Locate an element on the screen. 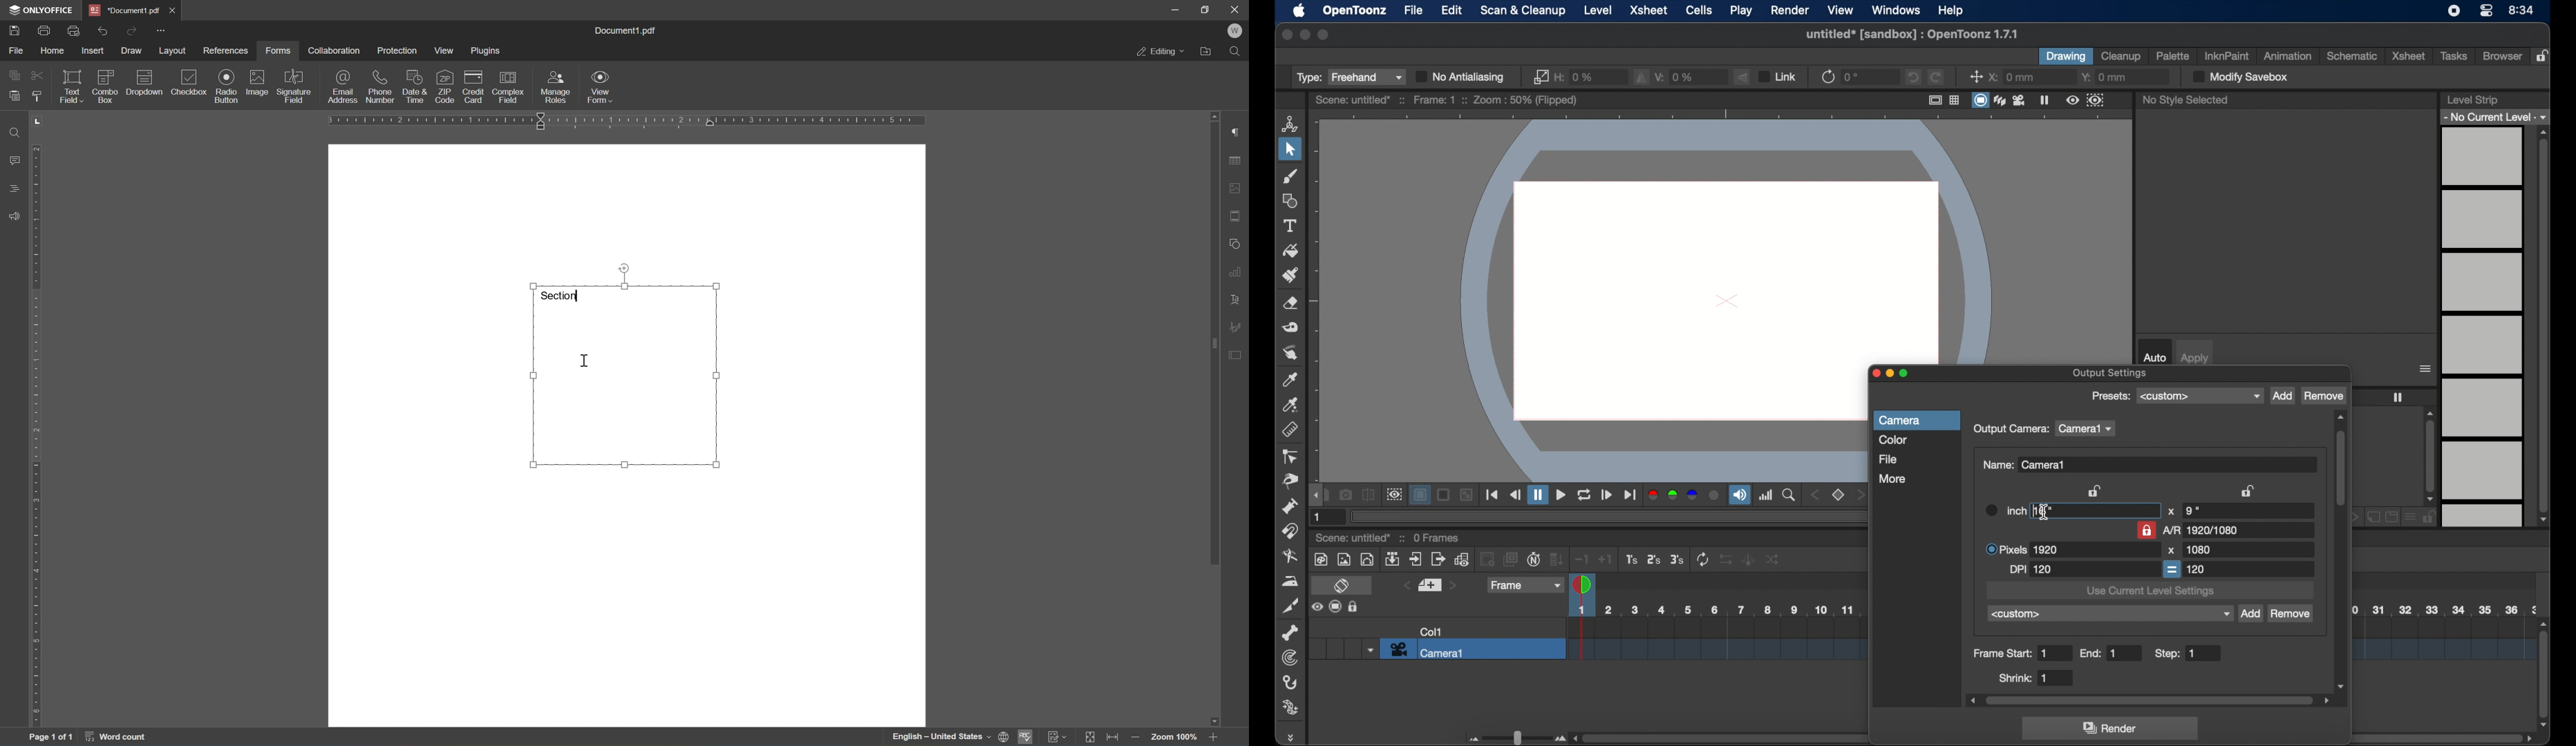  ruler is located at coordinates (39, 436).